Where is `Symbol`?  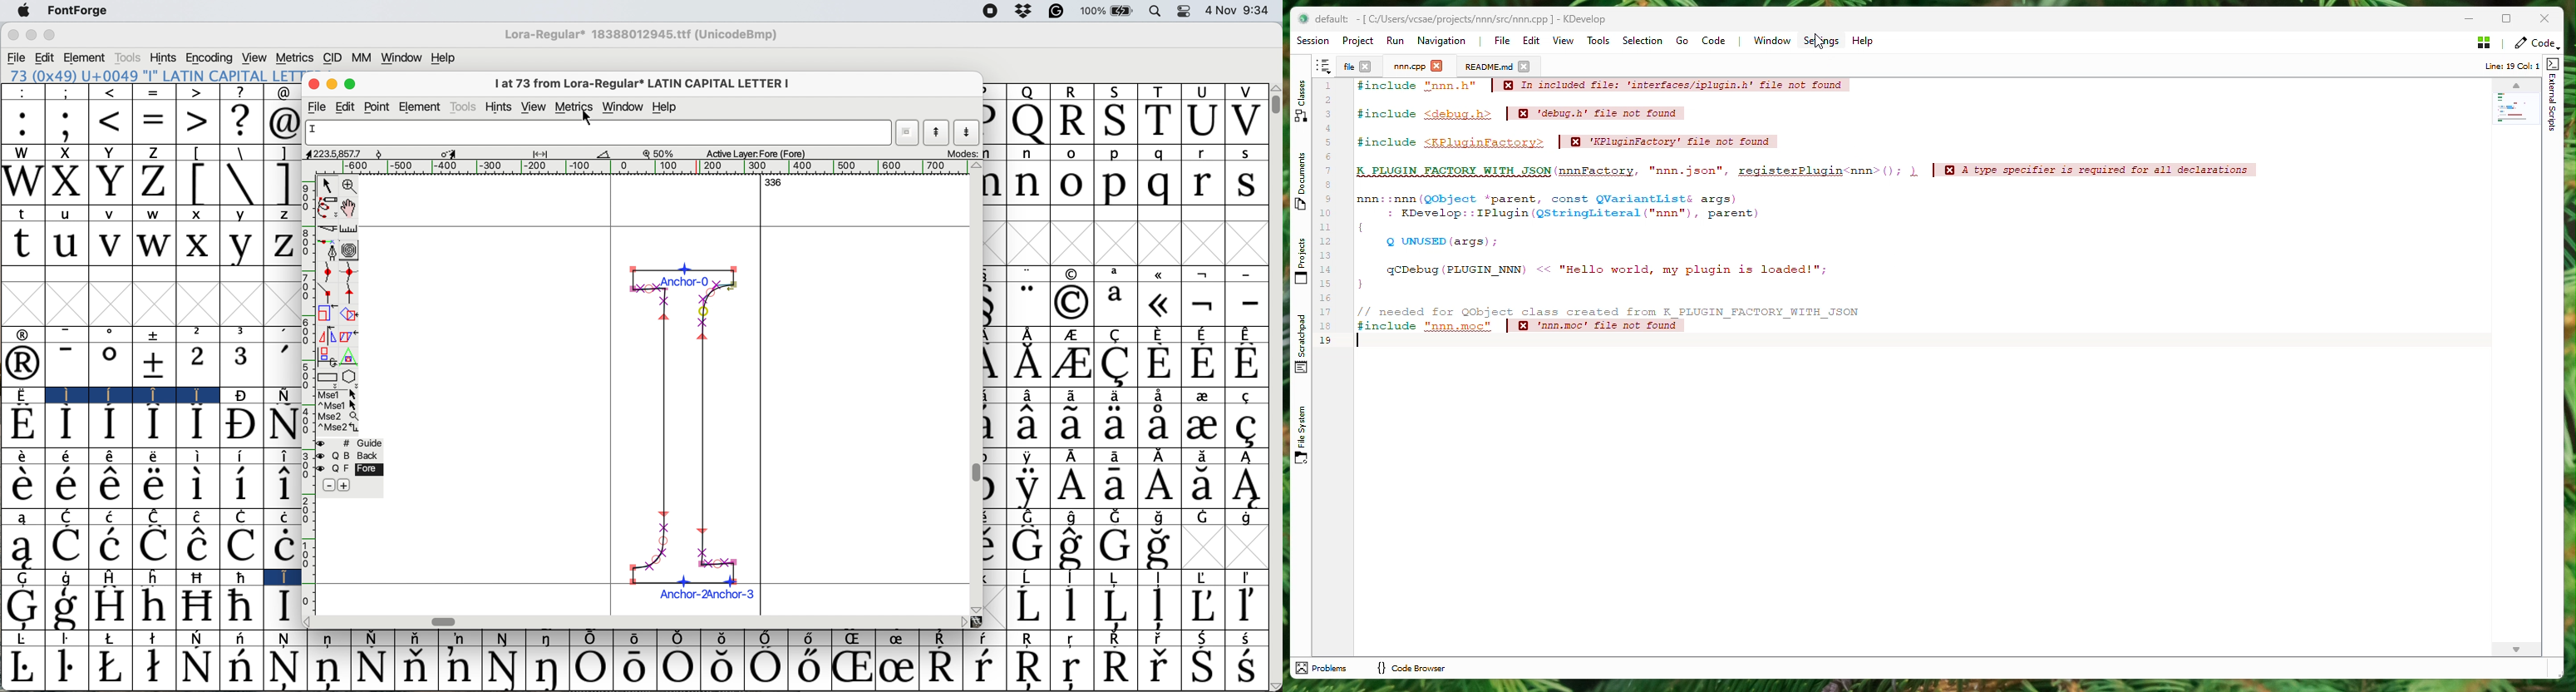
Symbol is located at coordinates (1072, 396).